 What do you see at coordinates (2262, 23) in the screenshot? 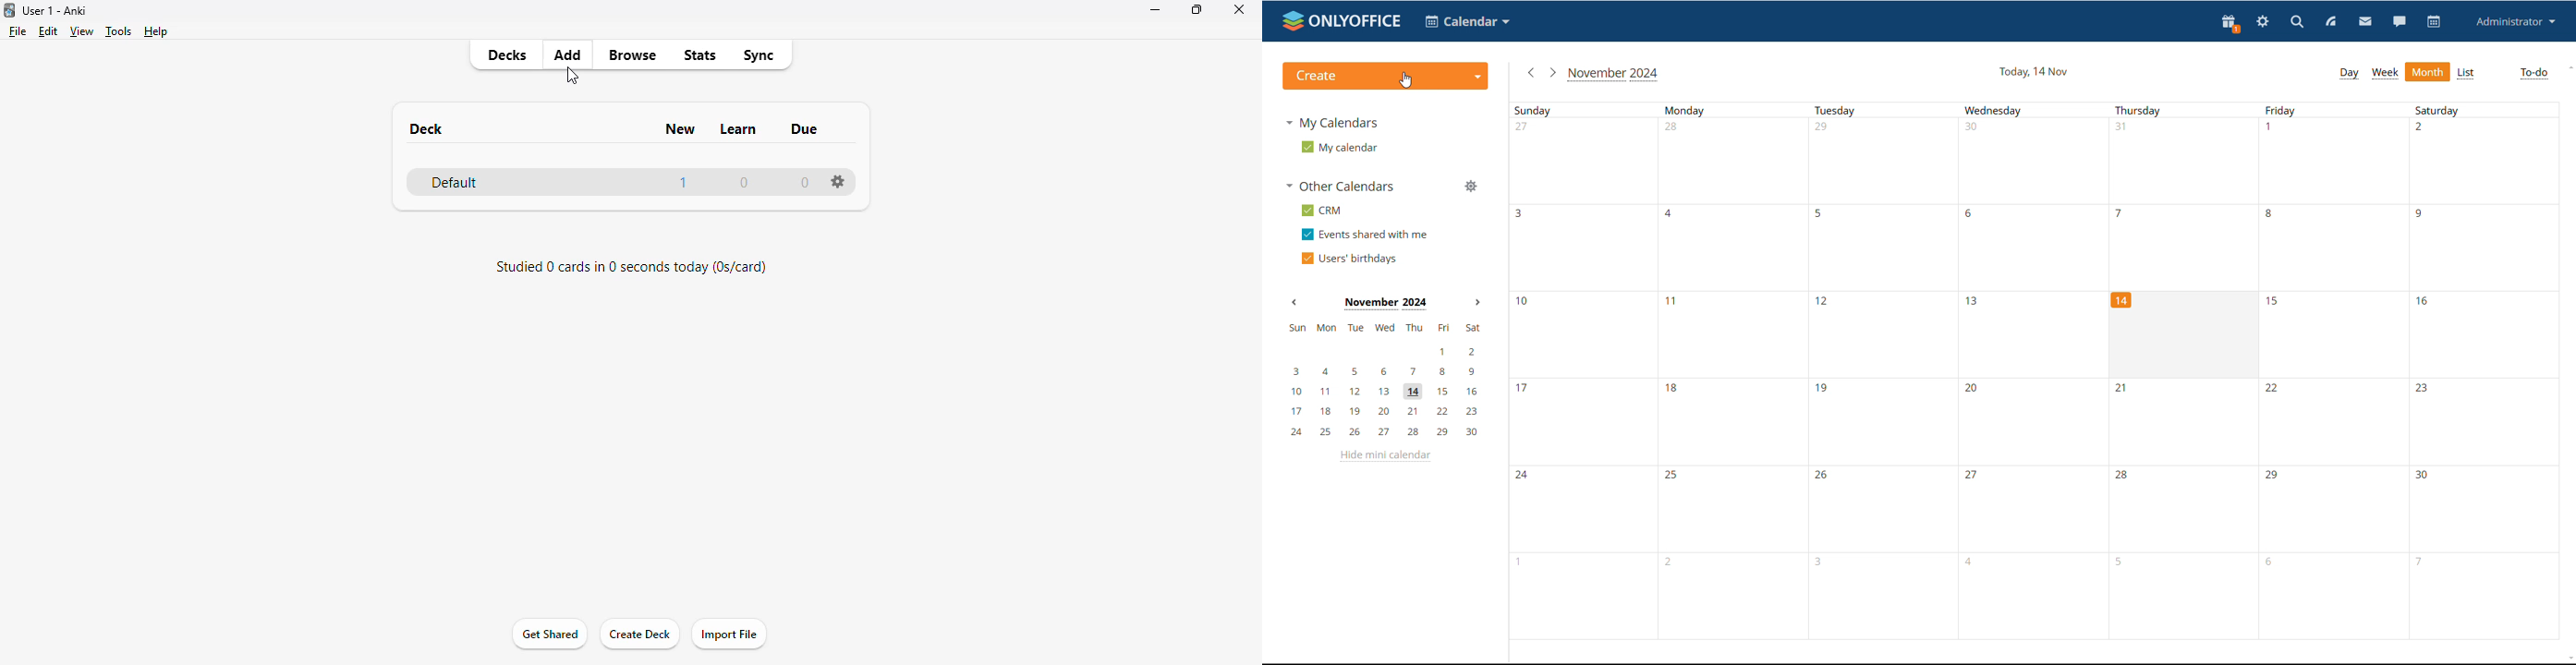
I see `settings` at bounding box center [2262, 23].